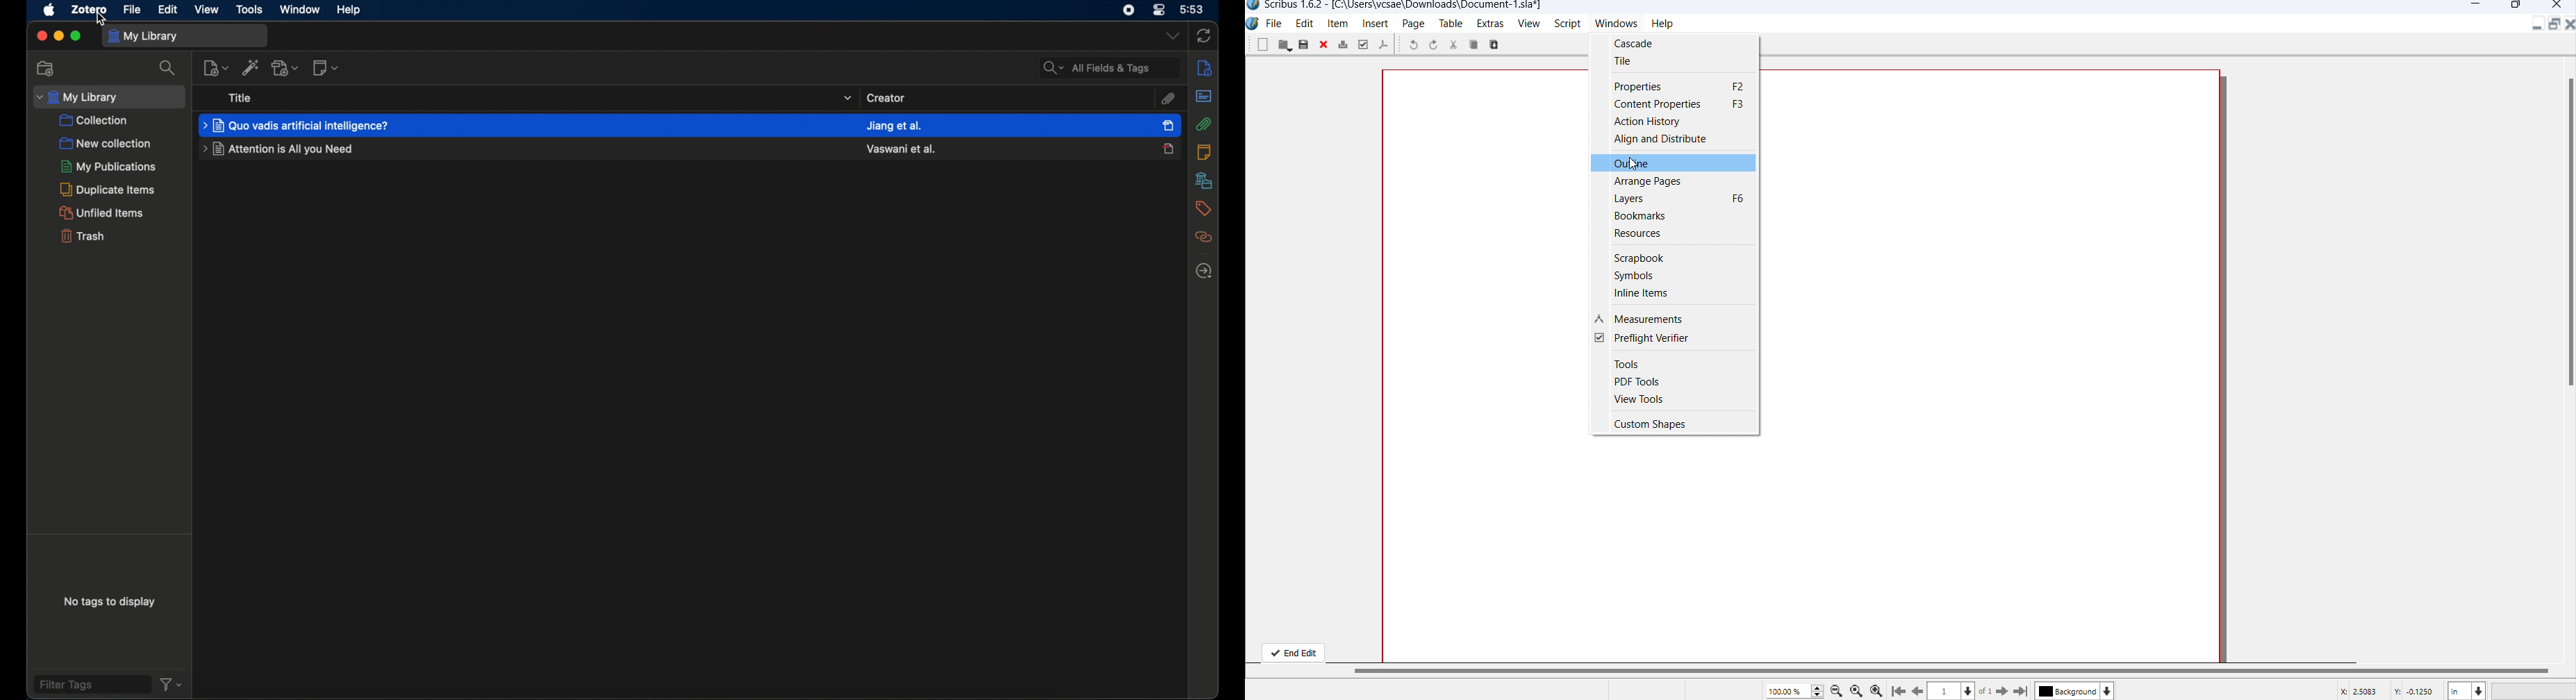 The width and height of the screenshot is (2576, 700). I want to click on locate, so click(1204, 270).